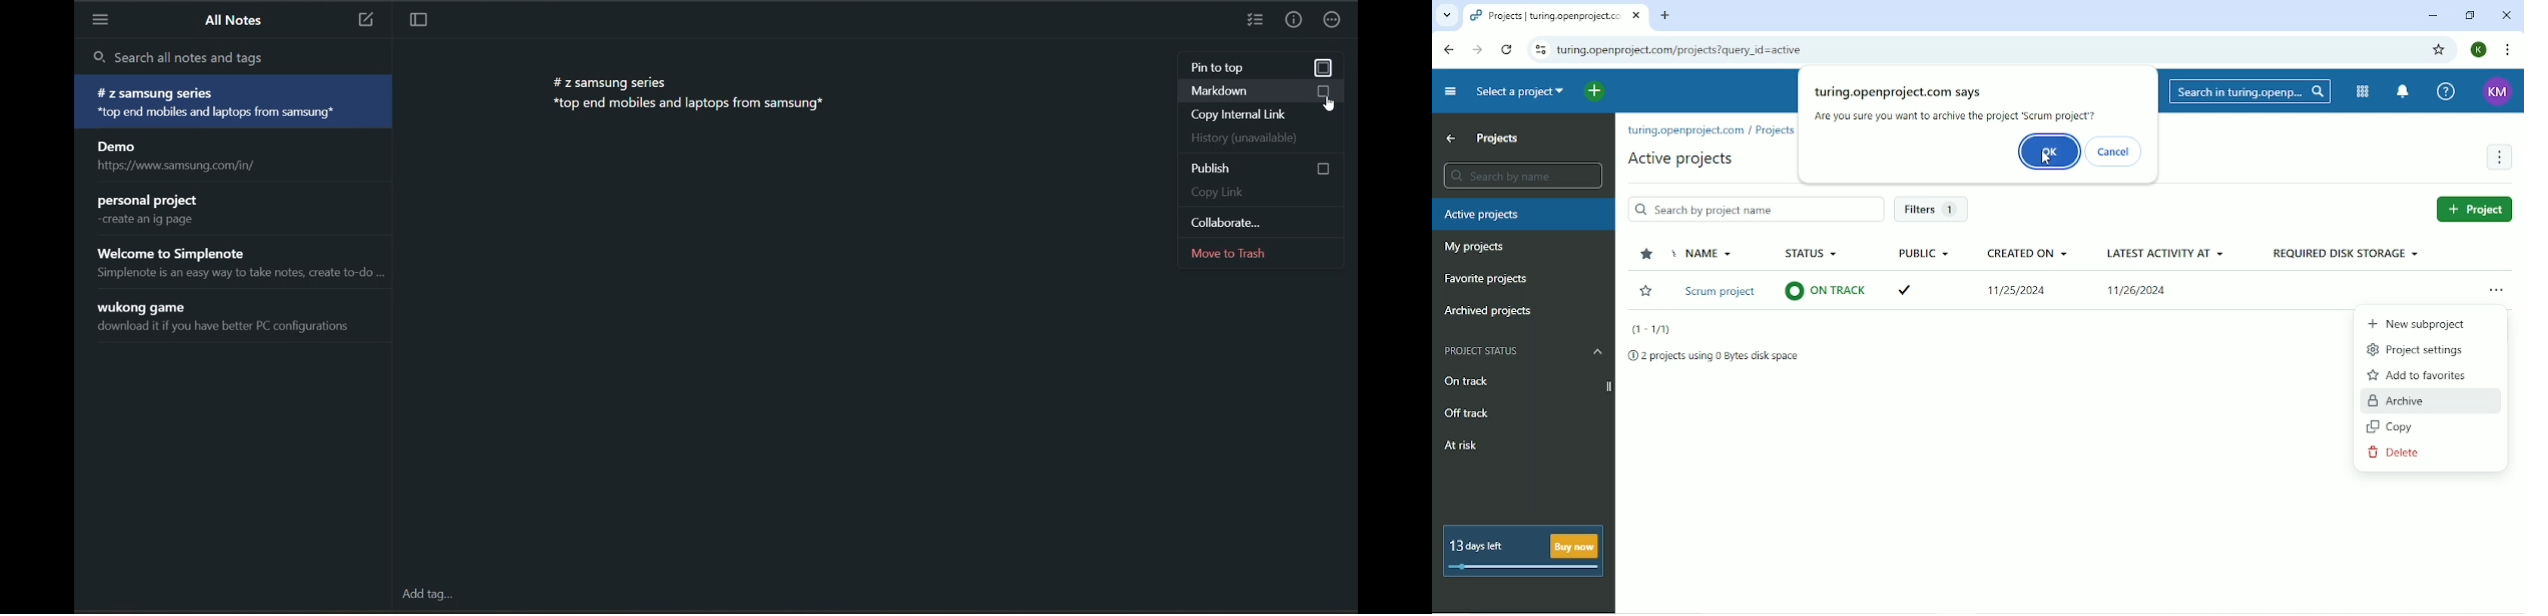  Describe the element at coordinates (238, 22) in the screenshot. I see `all notes` at that location.